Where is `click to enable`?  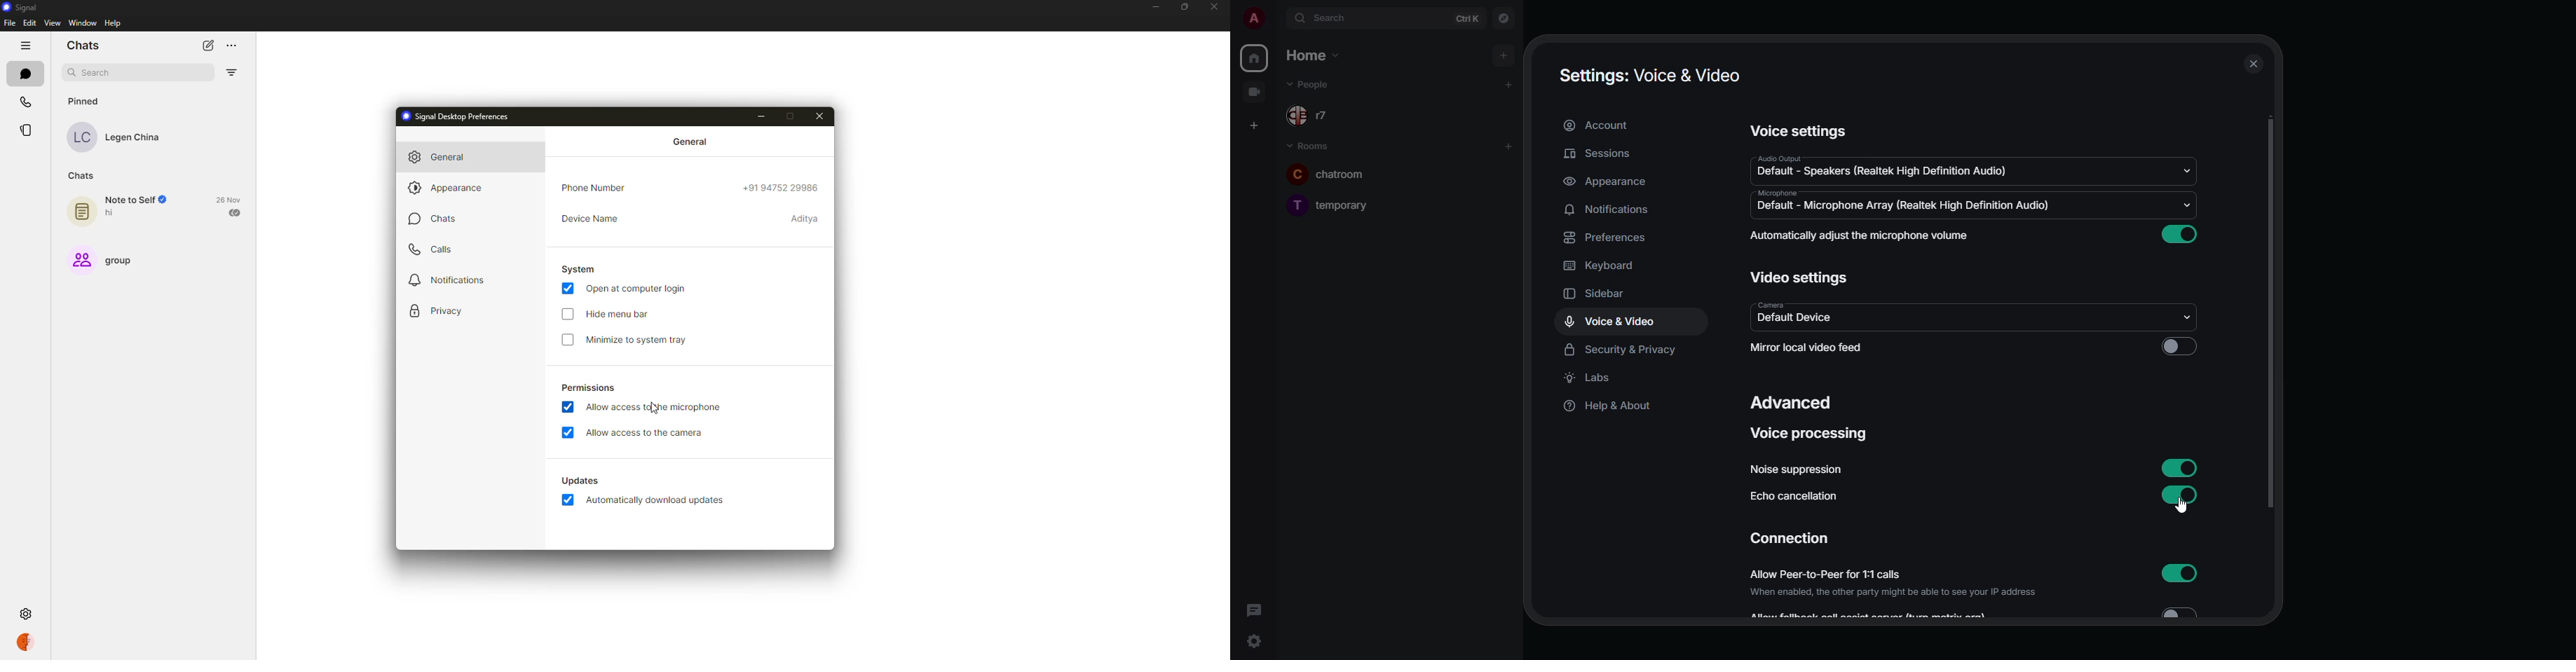
click to enable is located at coordinates (2179, 345).